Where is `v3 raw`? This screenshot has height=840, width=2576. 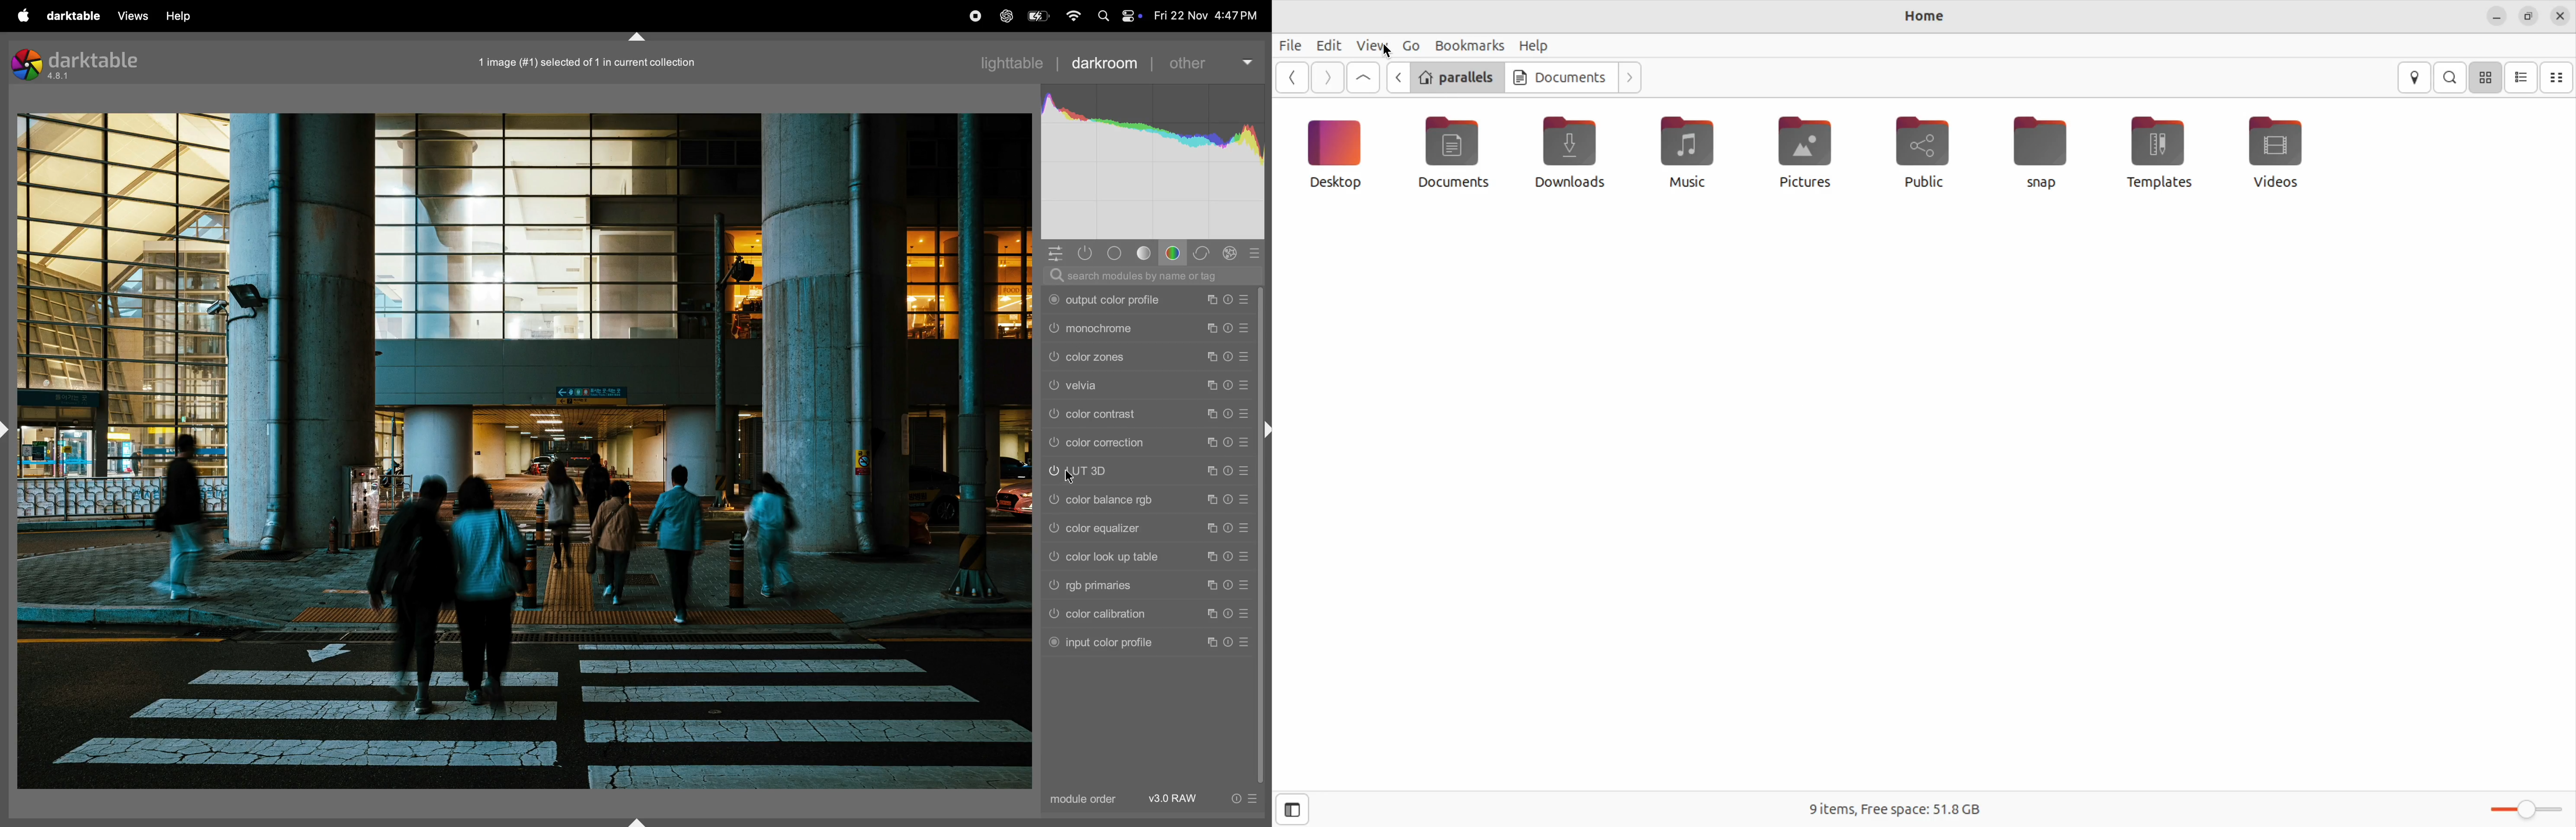
v3 raw is located at coordinates (1175, 799).